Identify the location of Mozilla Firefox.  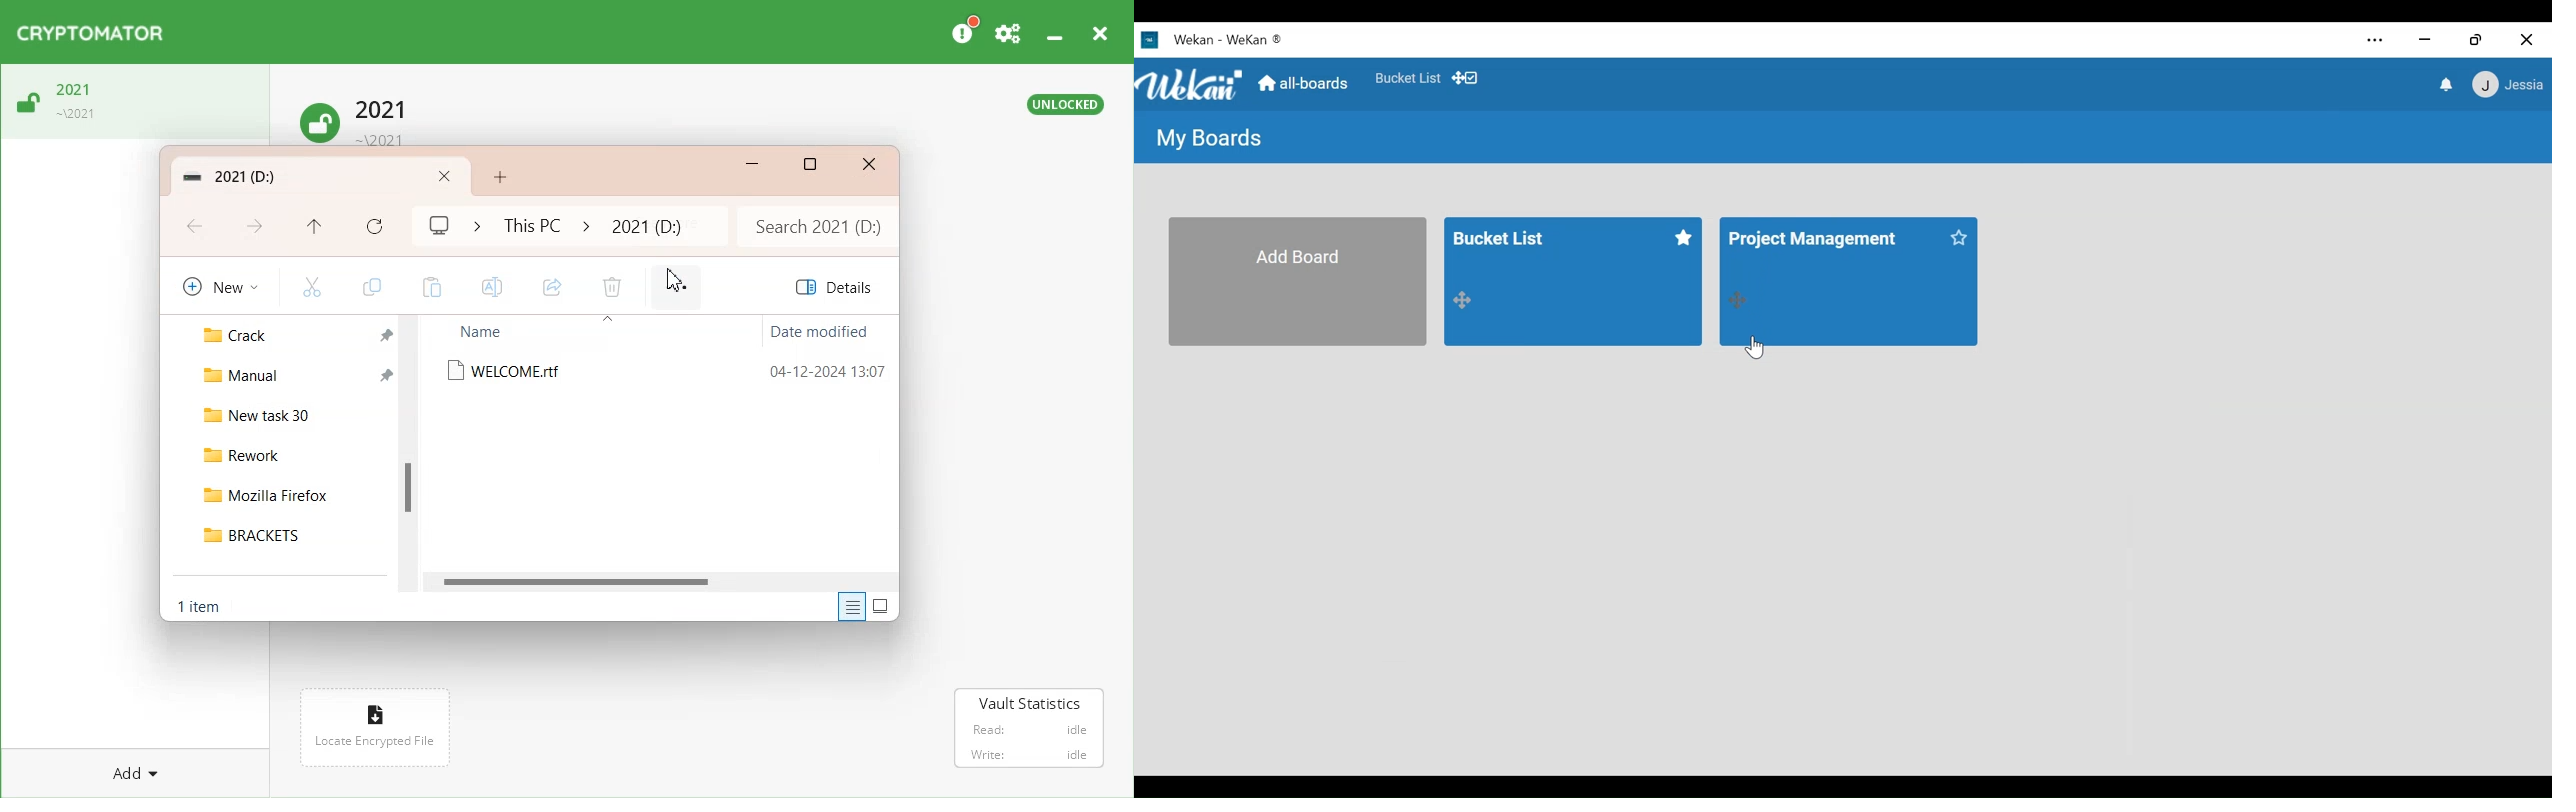
(280, 495).